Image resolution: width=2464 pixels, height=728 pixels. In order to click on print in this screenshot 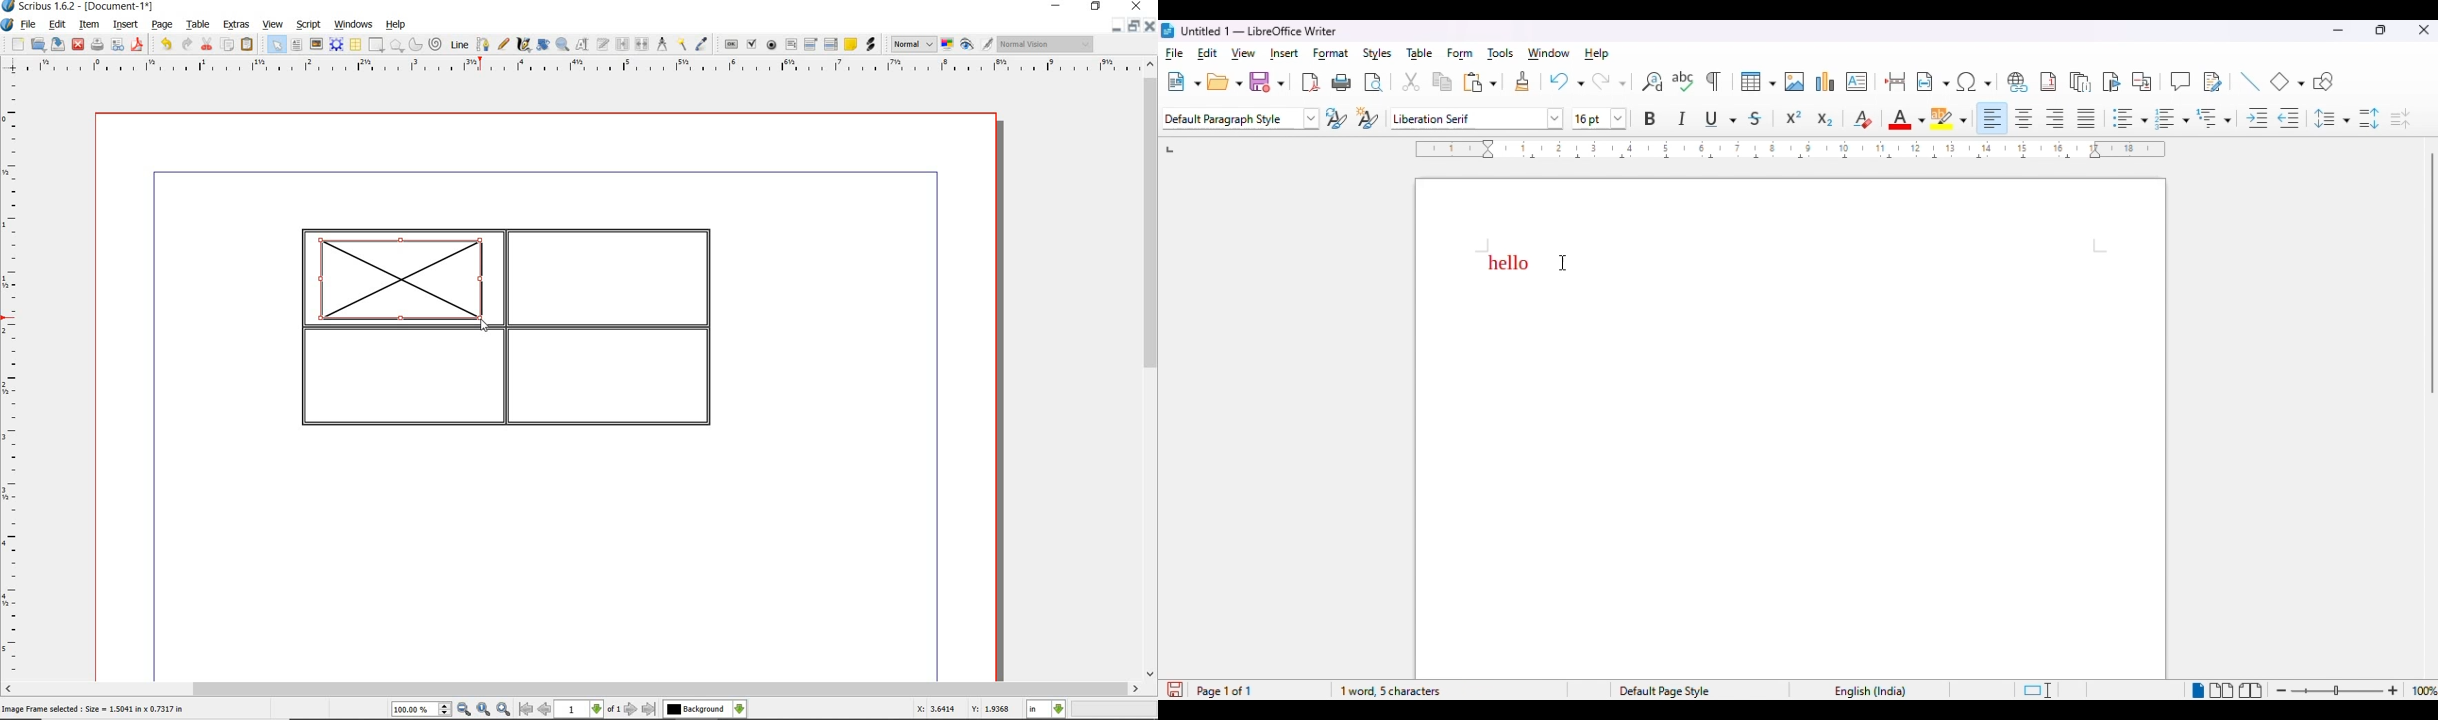, I will do `click(96, 44)`.